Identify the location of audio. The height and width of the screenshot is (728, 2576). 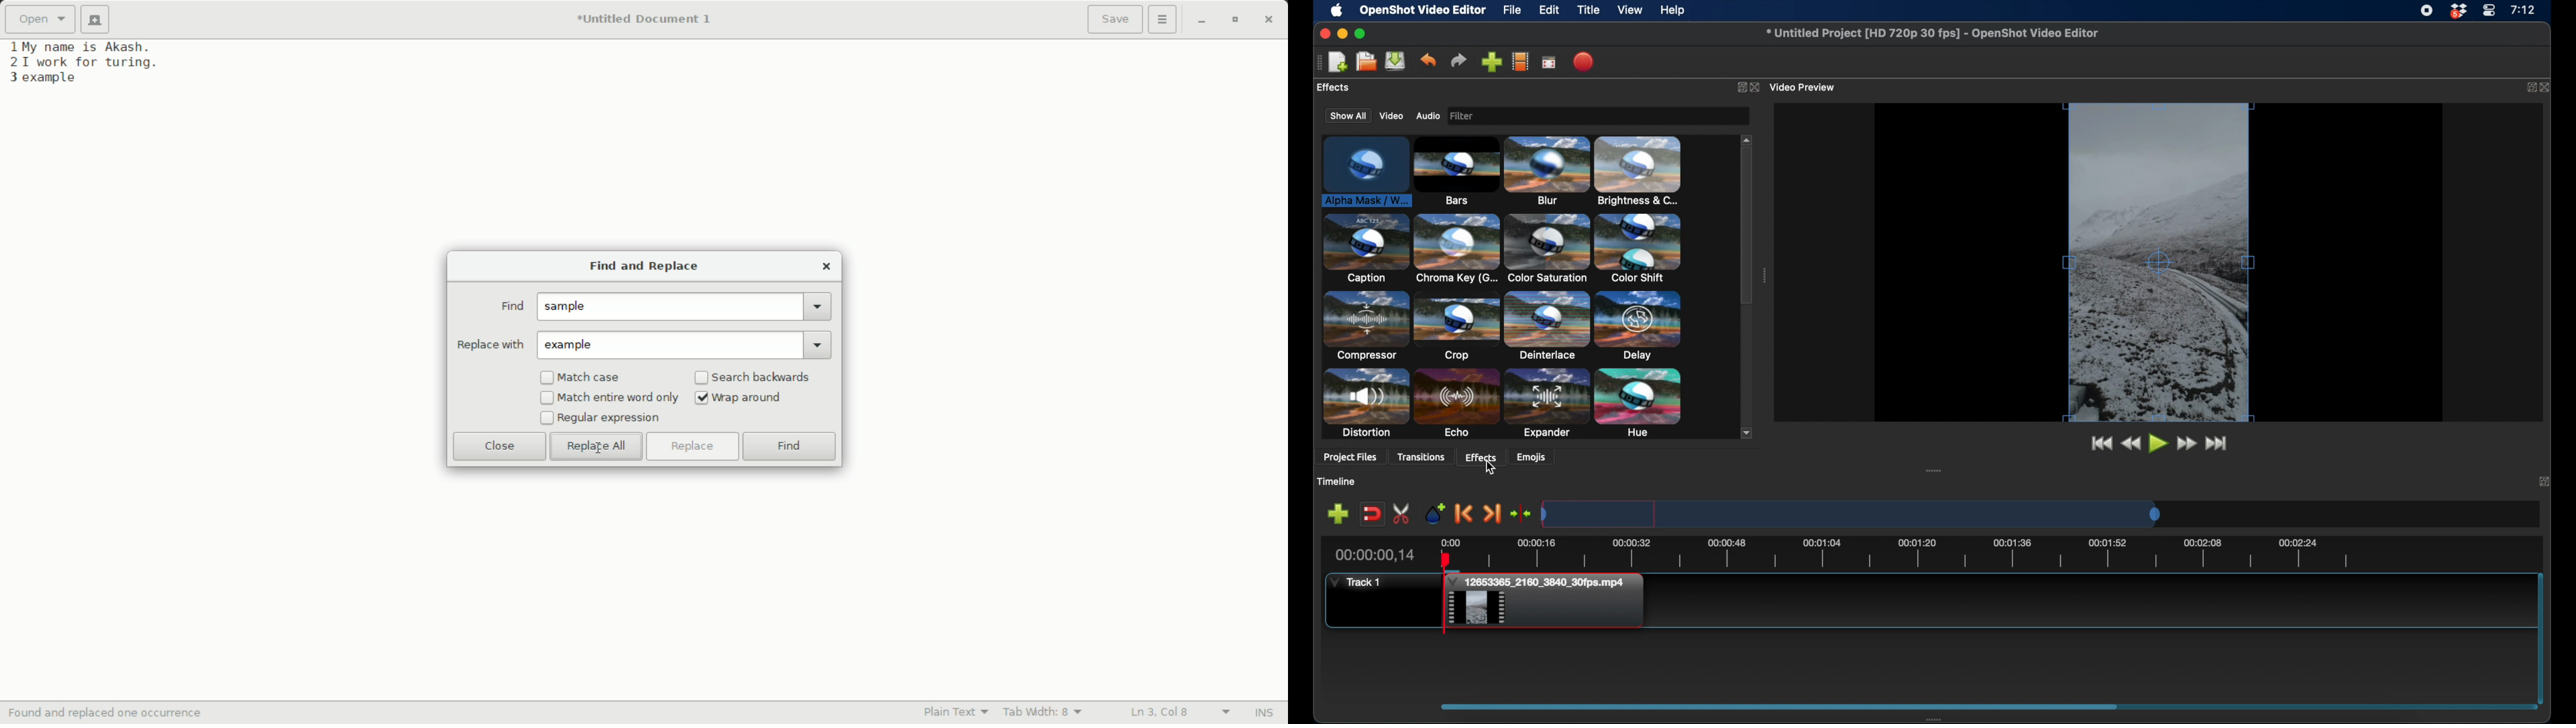
(1428, 116).